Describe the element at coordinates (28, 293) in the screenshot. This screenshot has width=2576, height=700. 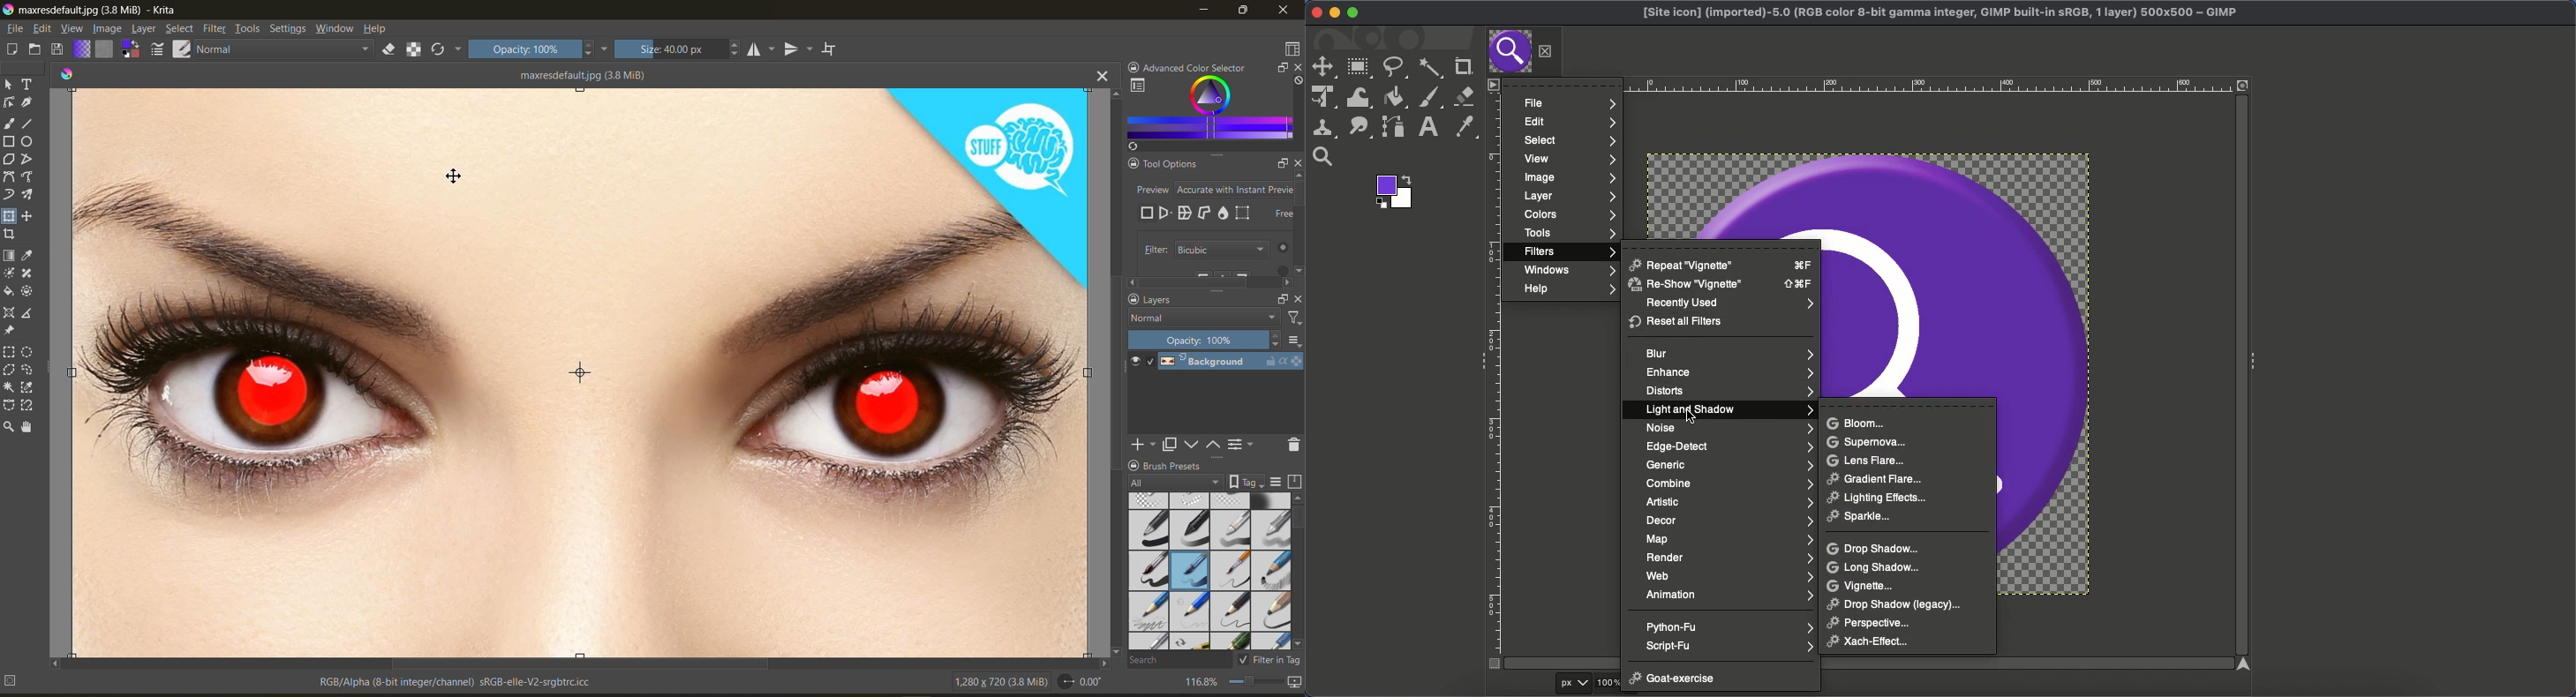
I see `tool` at that location.